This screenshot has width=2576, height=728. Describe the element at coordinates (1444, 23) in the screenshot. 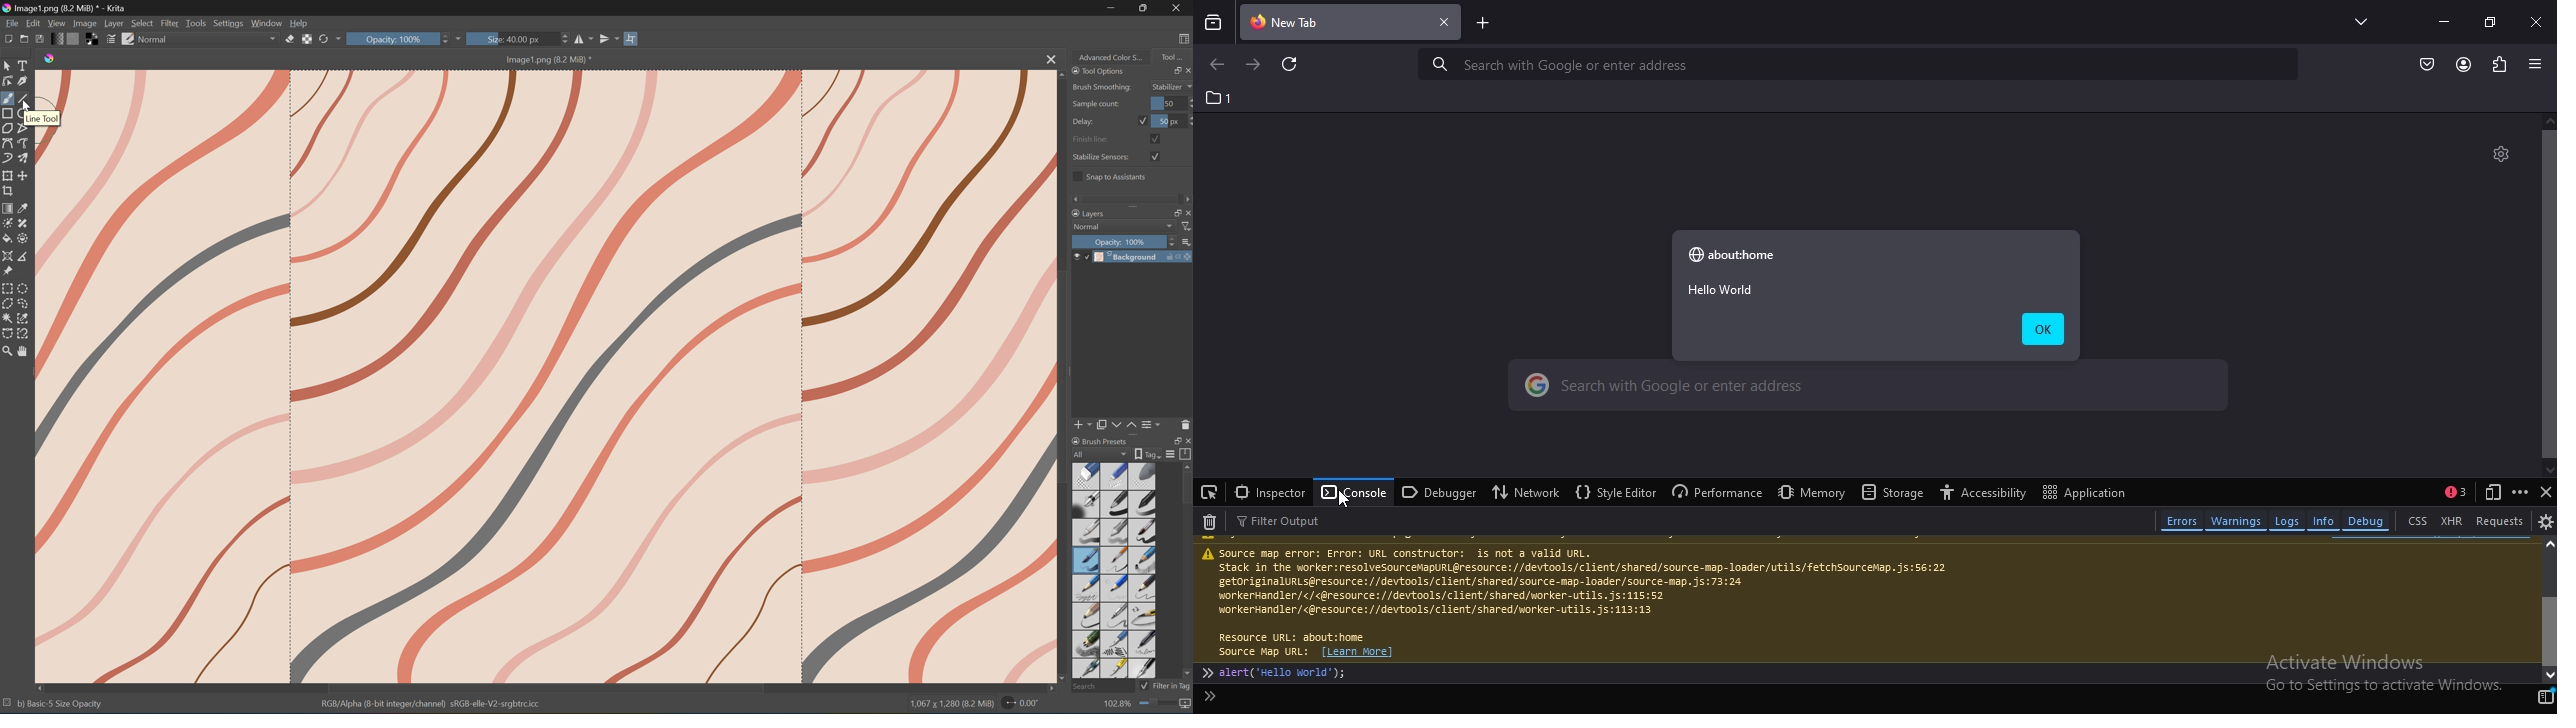

I see `close` at that location.